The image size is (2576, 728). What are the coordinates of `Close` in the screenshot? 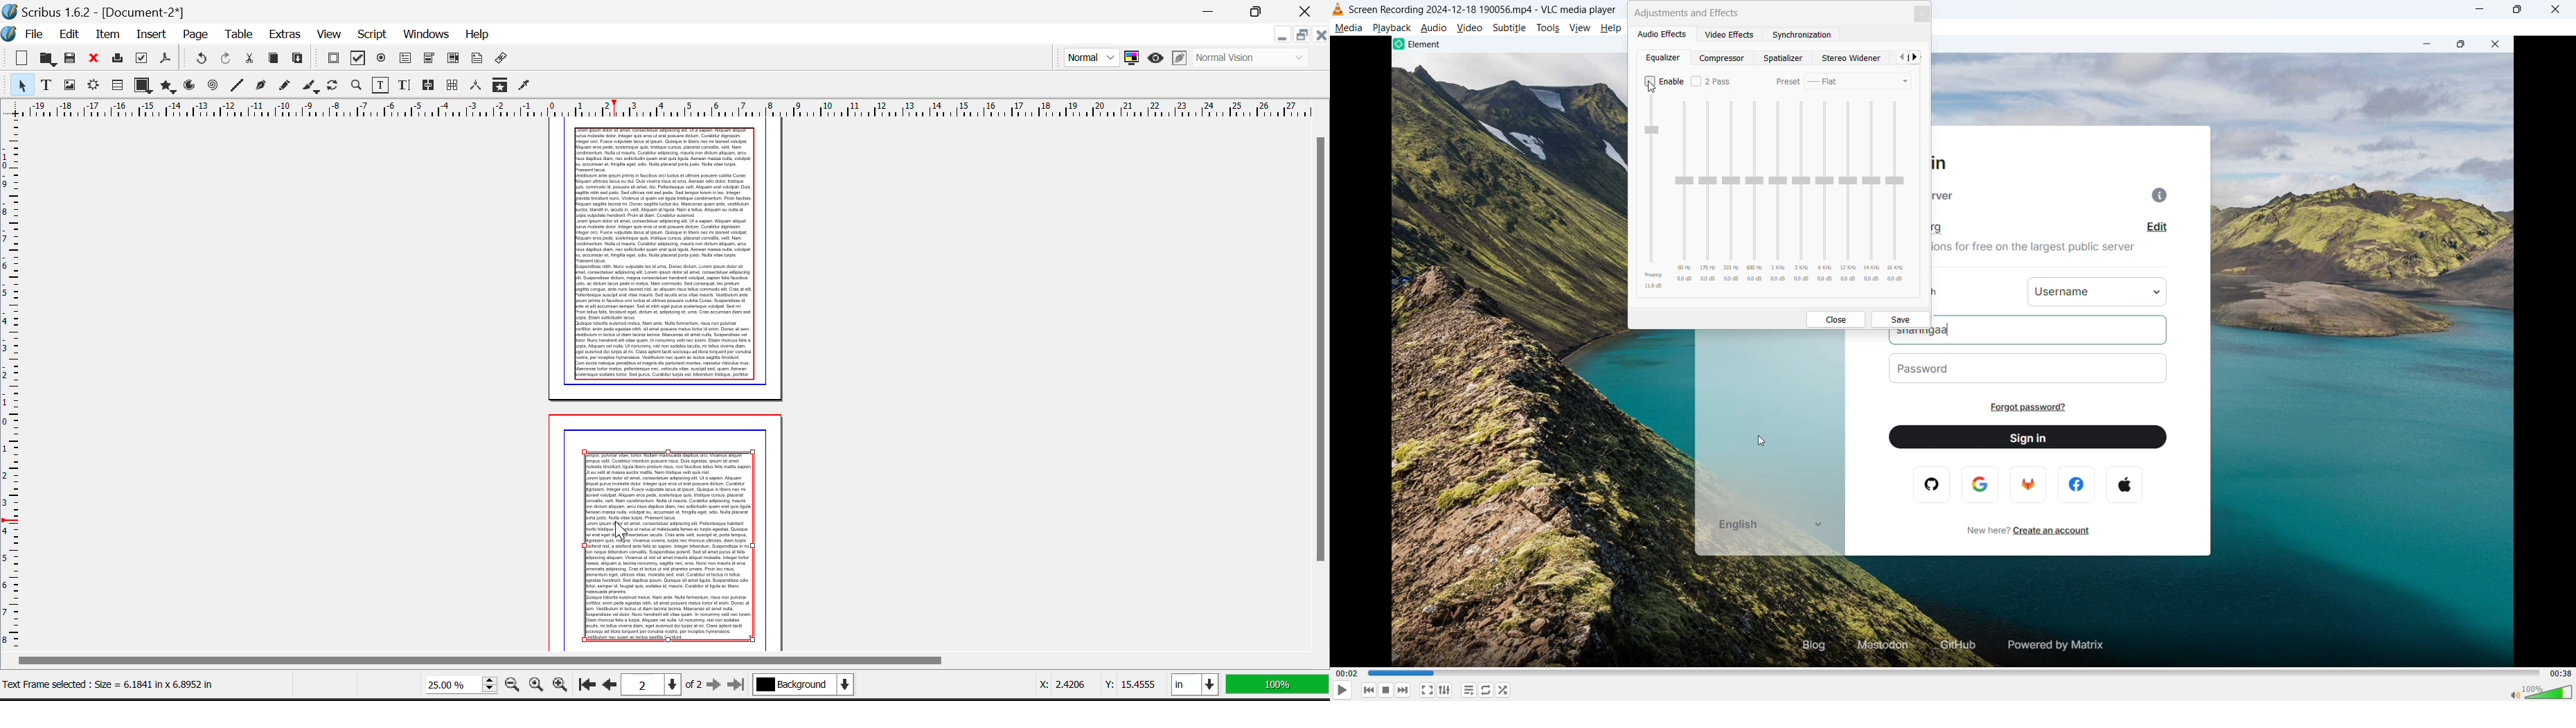 It's located at (1320, 35).